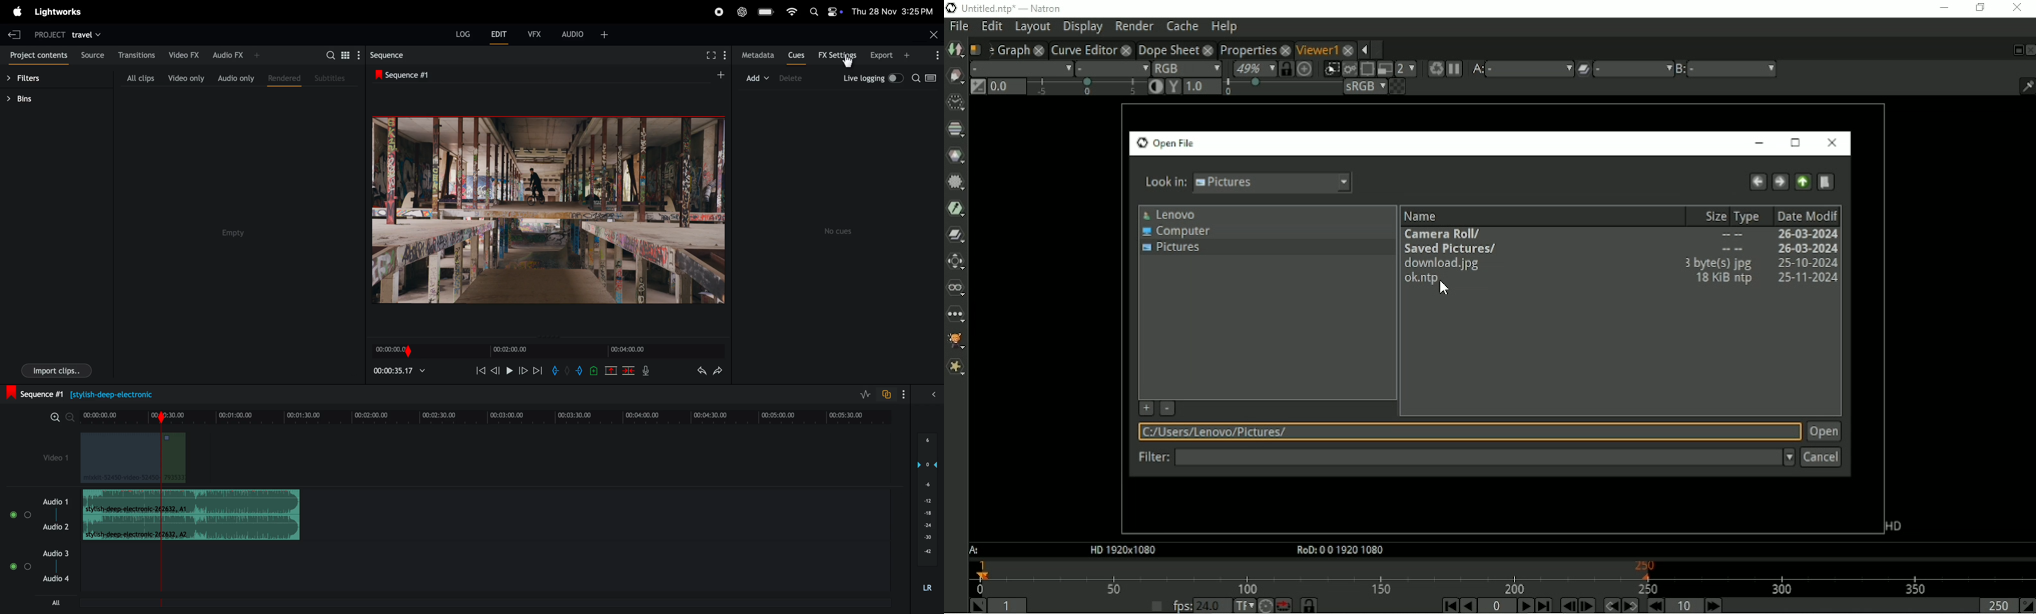  What do you see at coordinates (580, 370) in the screenshot?
I see `add out mark` at bounding box center [580, 370].